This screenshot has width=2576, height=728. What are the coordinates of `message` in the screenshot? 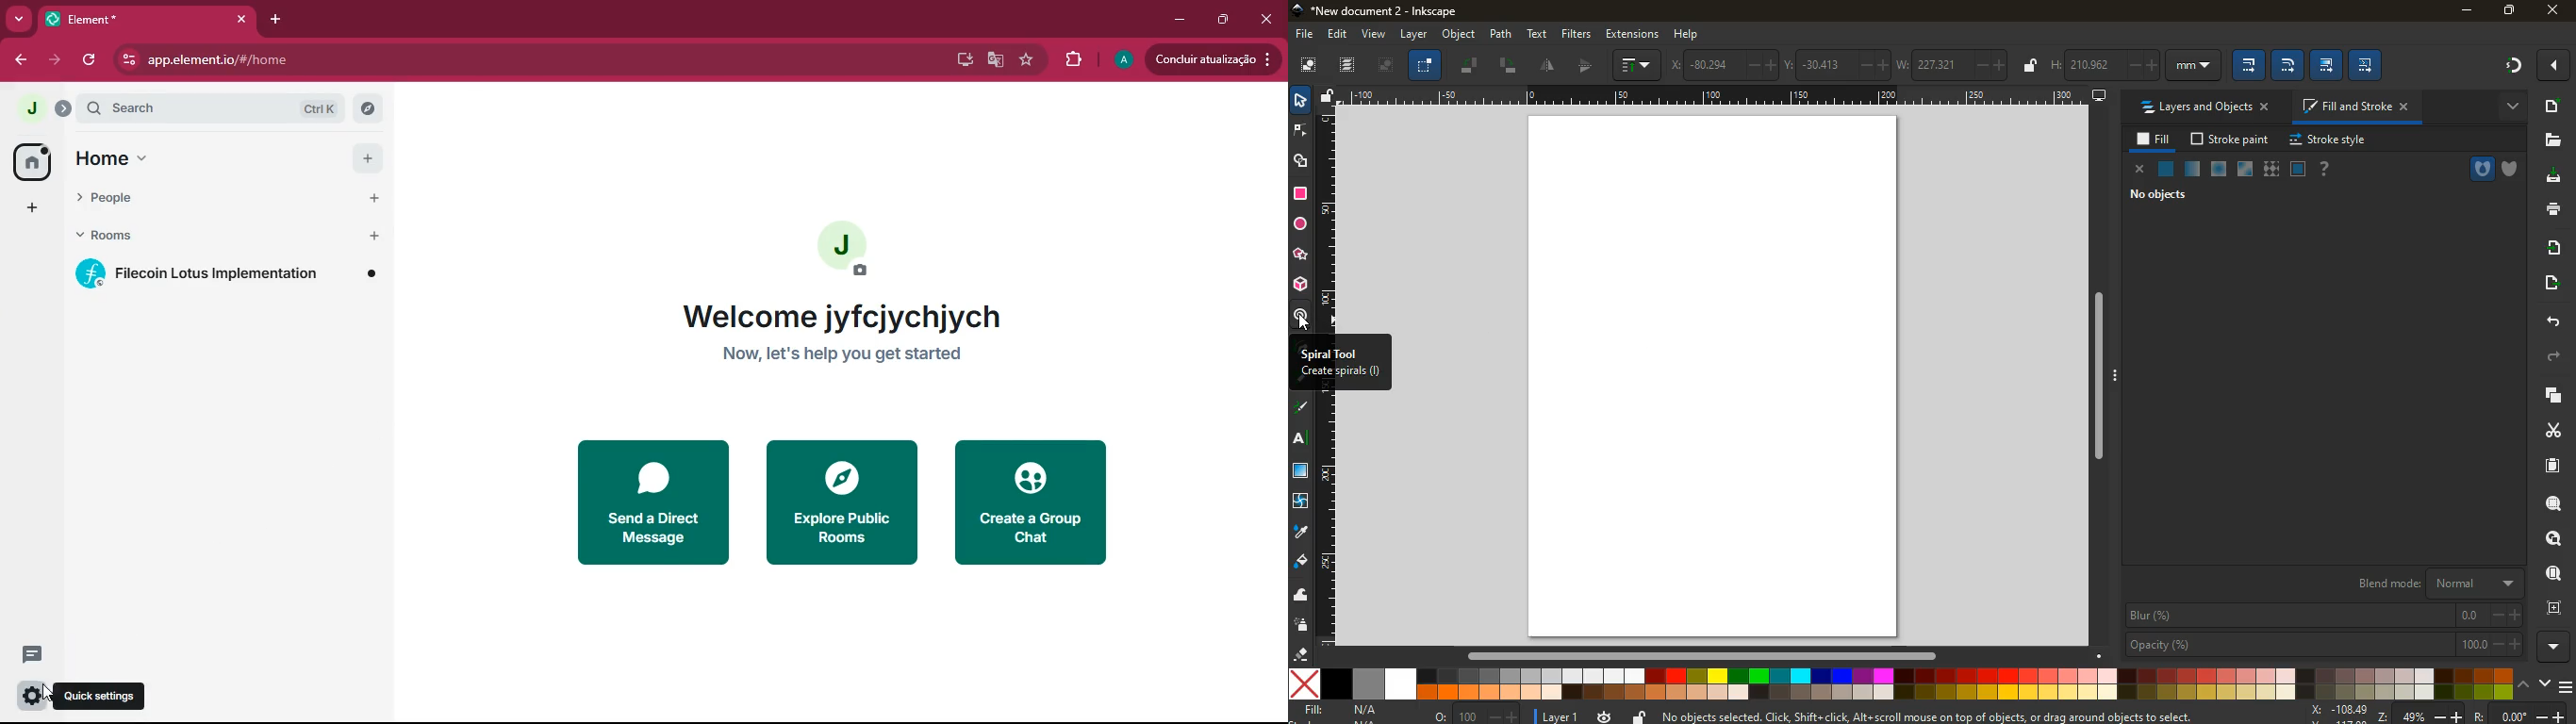 It's located at (1930, 716).